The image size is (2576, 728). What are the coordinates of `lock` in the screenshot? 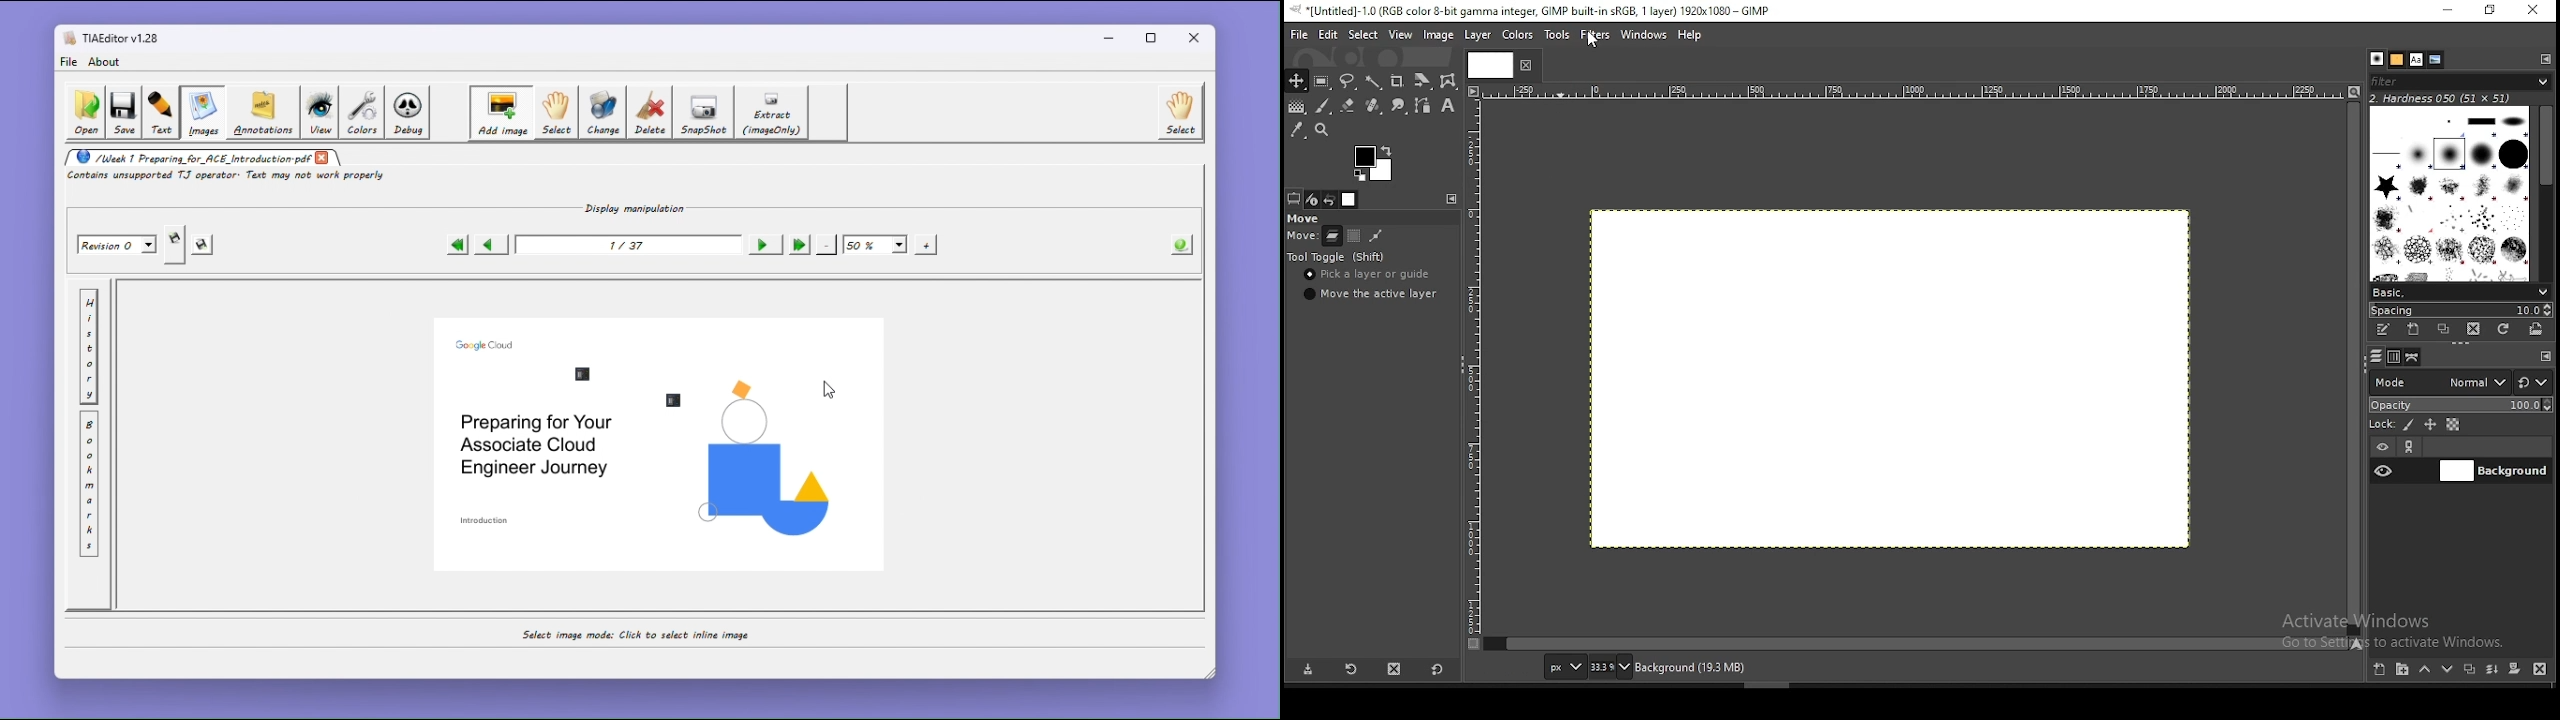 It's located at (2381, 424).